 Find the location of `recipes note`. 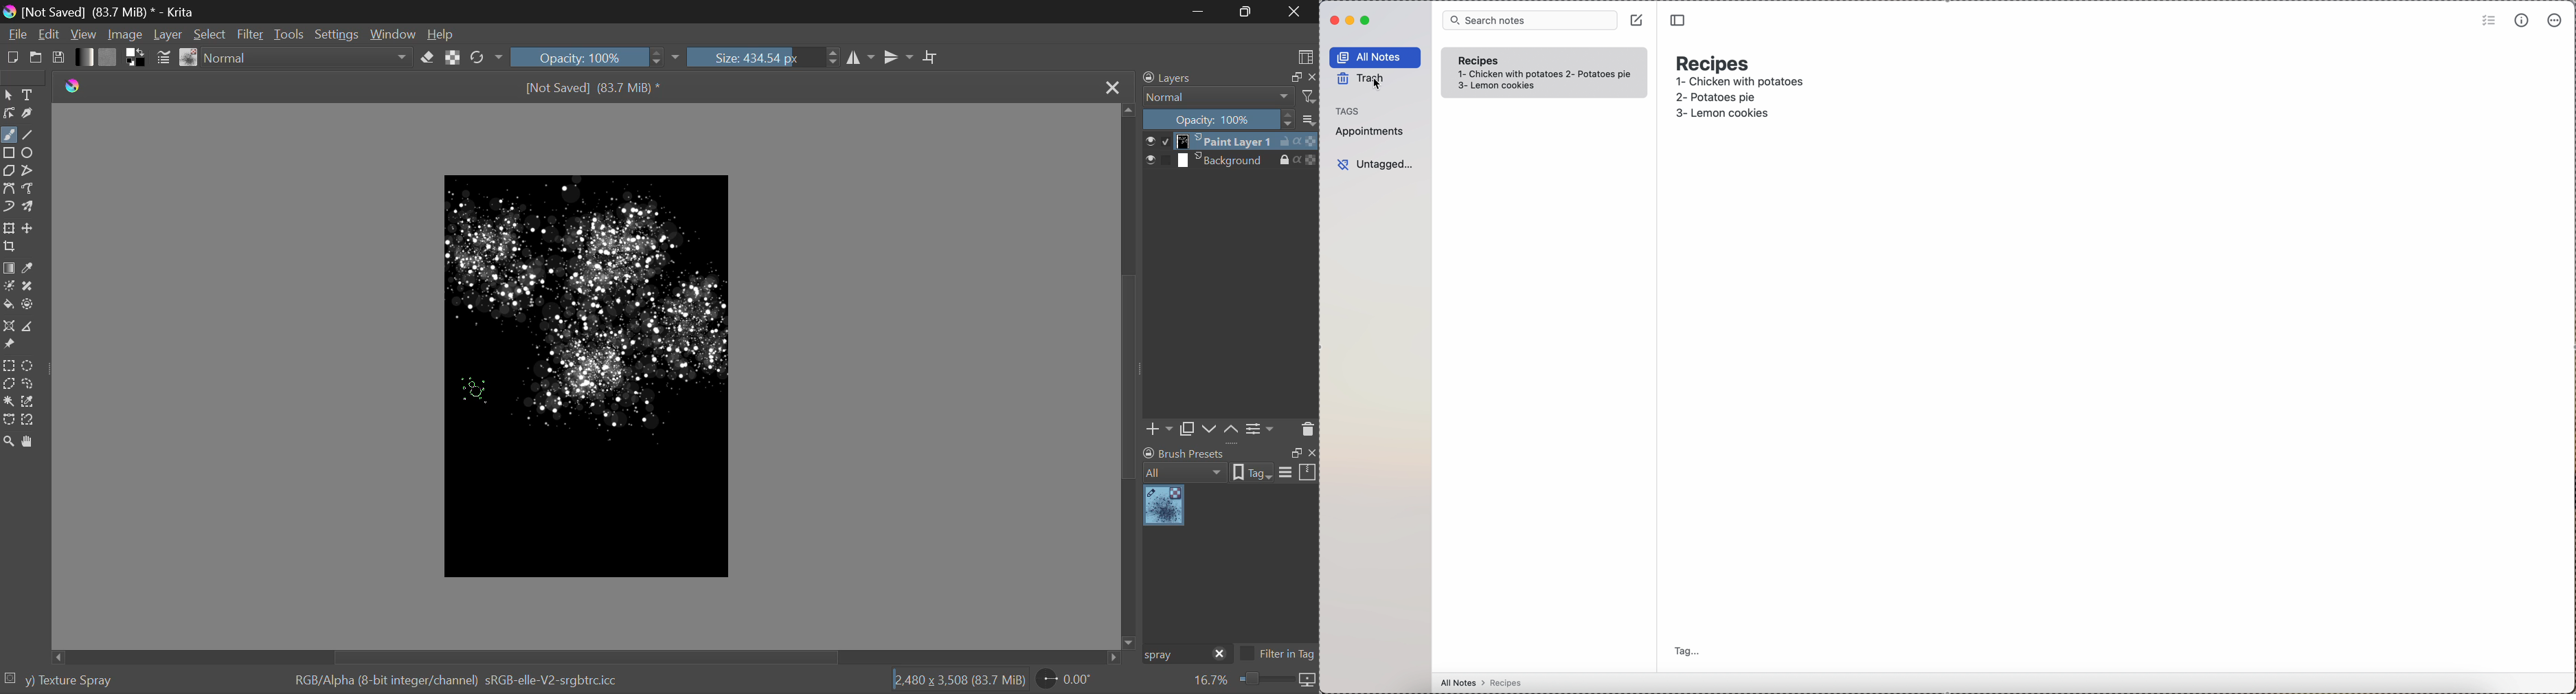

recipes note is located at coordinates (1485, 60).